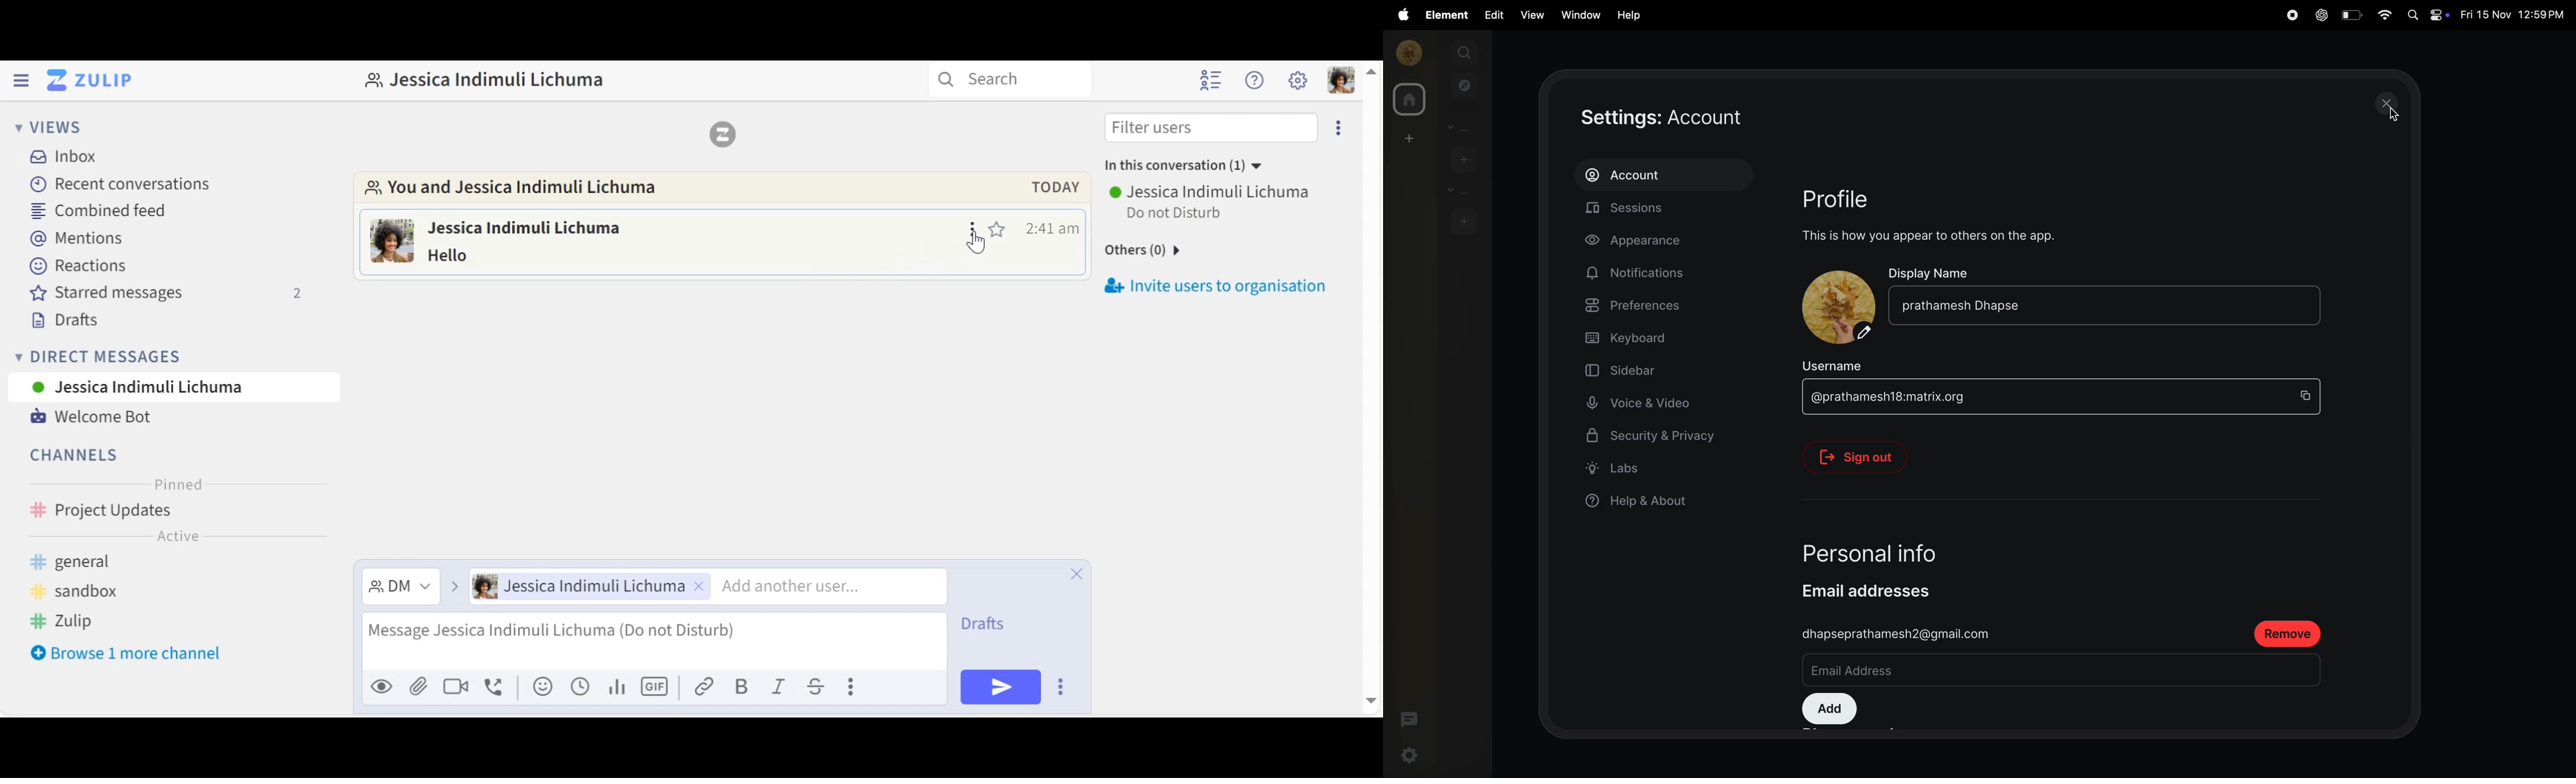 Image resolution: width=2576 pixels, height=784 pixels. Describe the element at coordinates (1652, 439) in the screenshot. I see `security and privacy` at that location.